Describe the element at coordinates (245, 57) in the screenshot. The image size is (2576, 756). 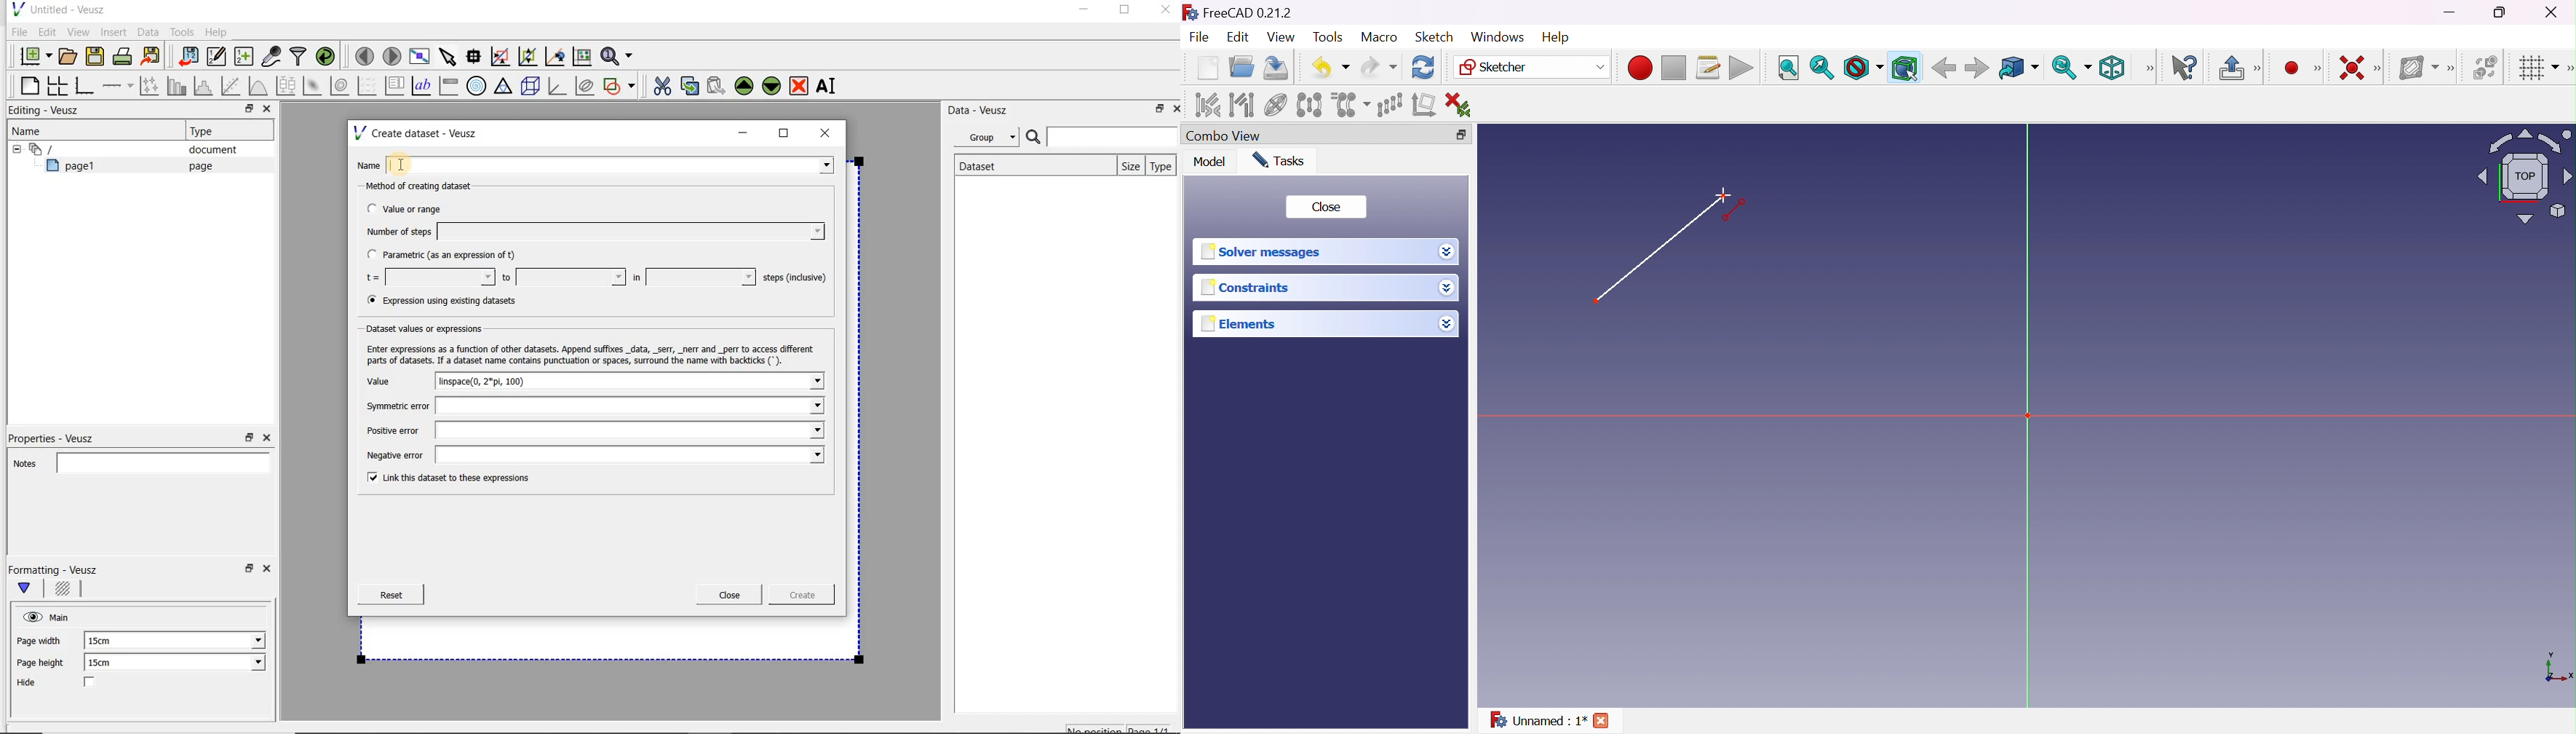
I see `create new datasets using ranges, parametrically or as functions of existing datasets` at that location.